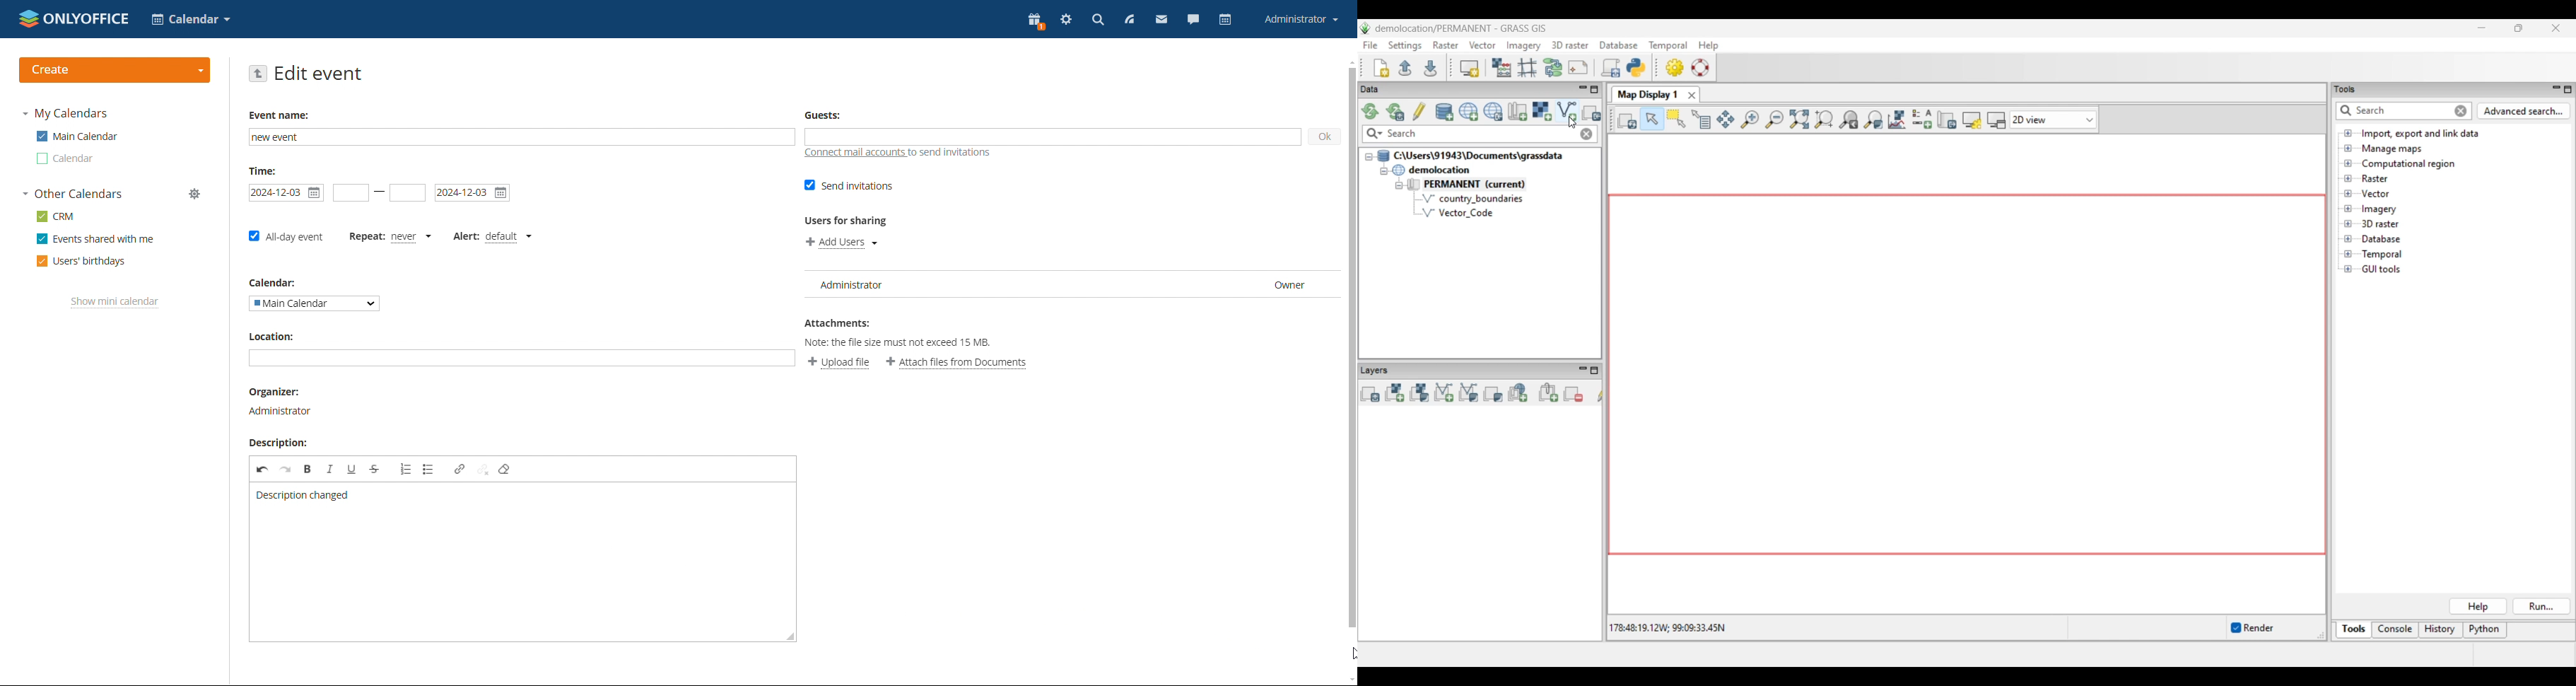  I want to click on calendar, so click(1227, 20).